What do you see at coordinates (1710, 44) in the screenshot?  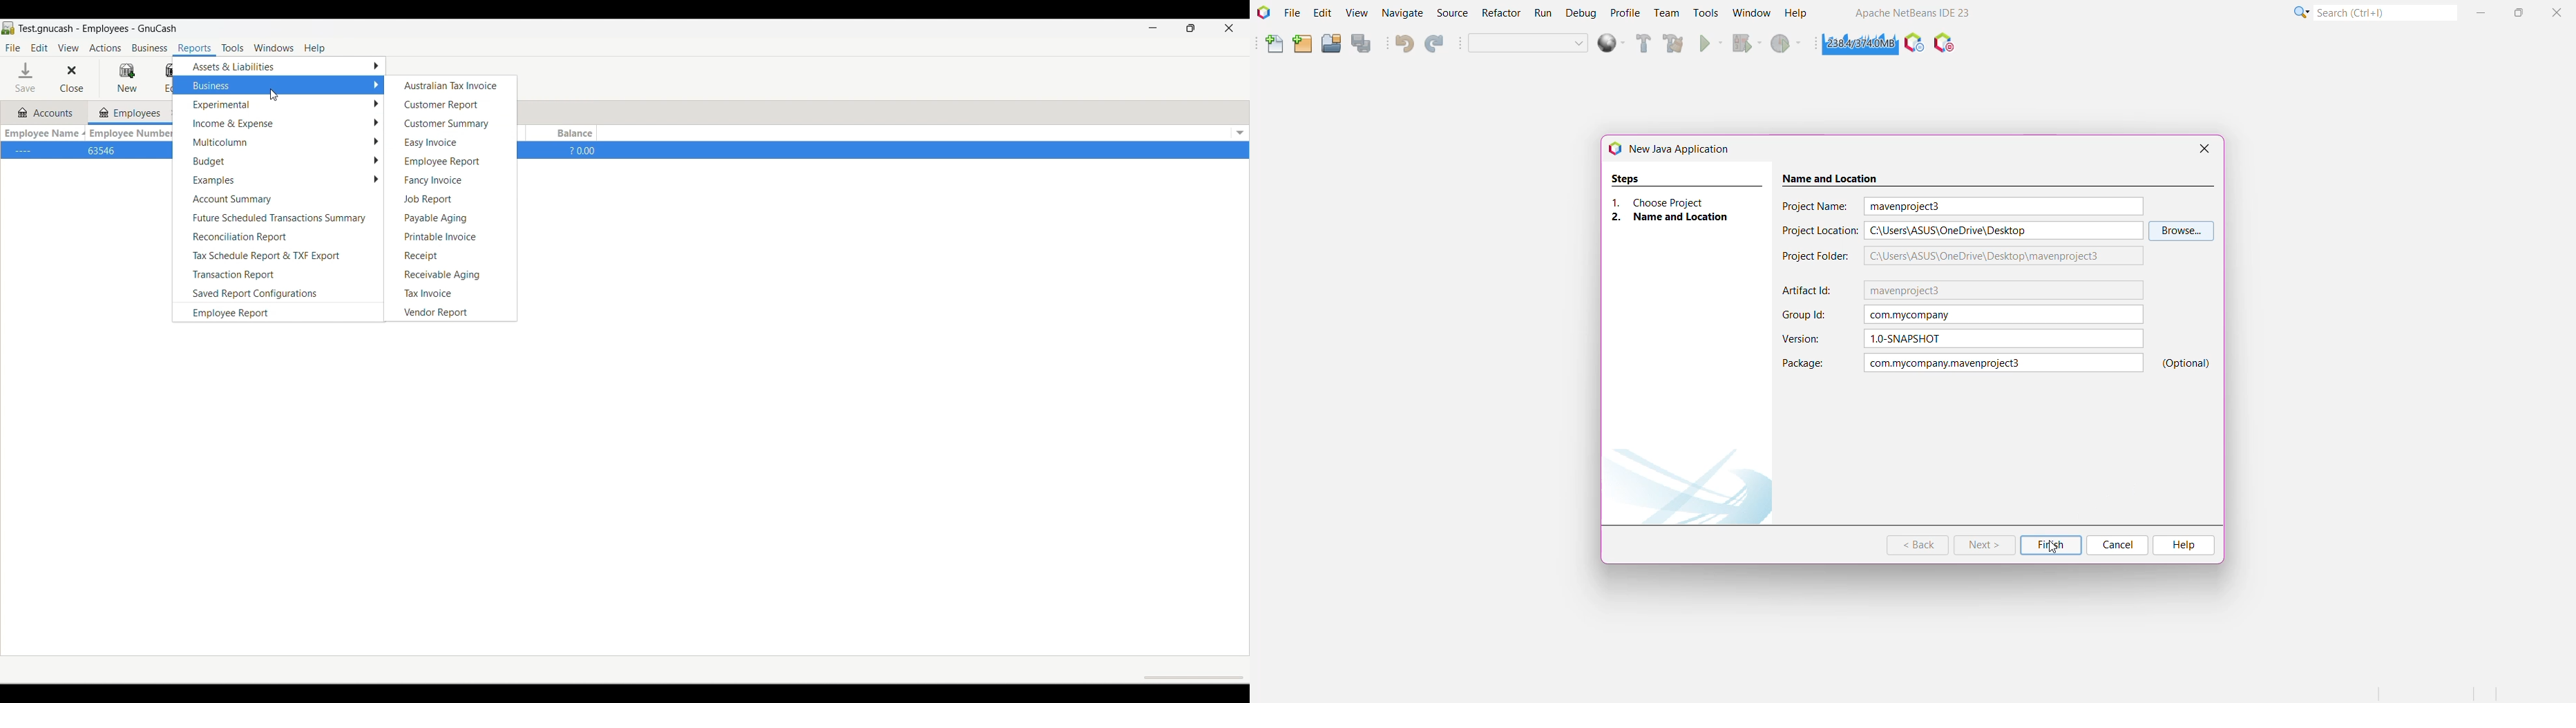 I see `Run Project` at bounding box center [1710, 44].